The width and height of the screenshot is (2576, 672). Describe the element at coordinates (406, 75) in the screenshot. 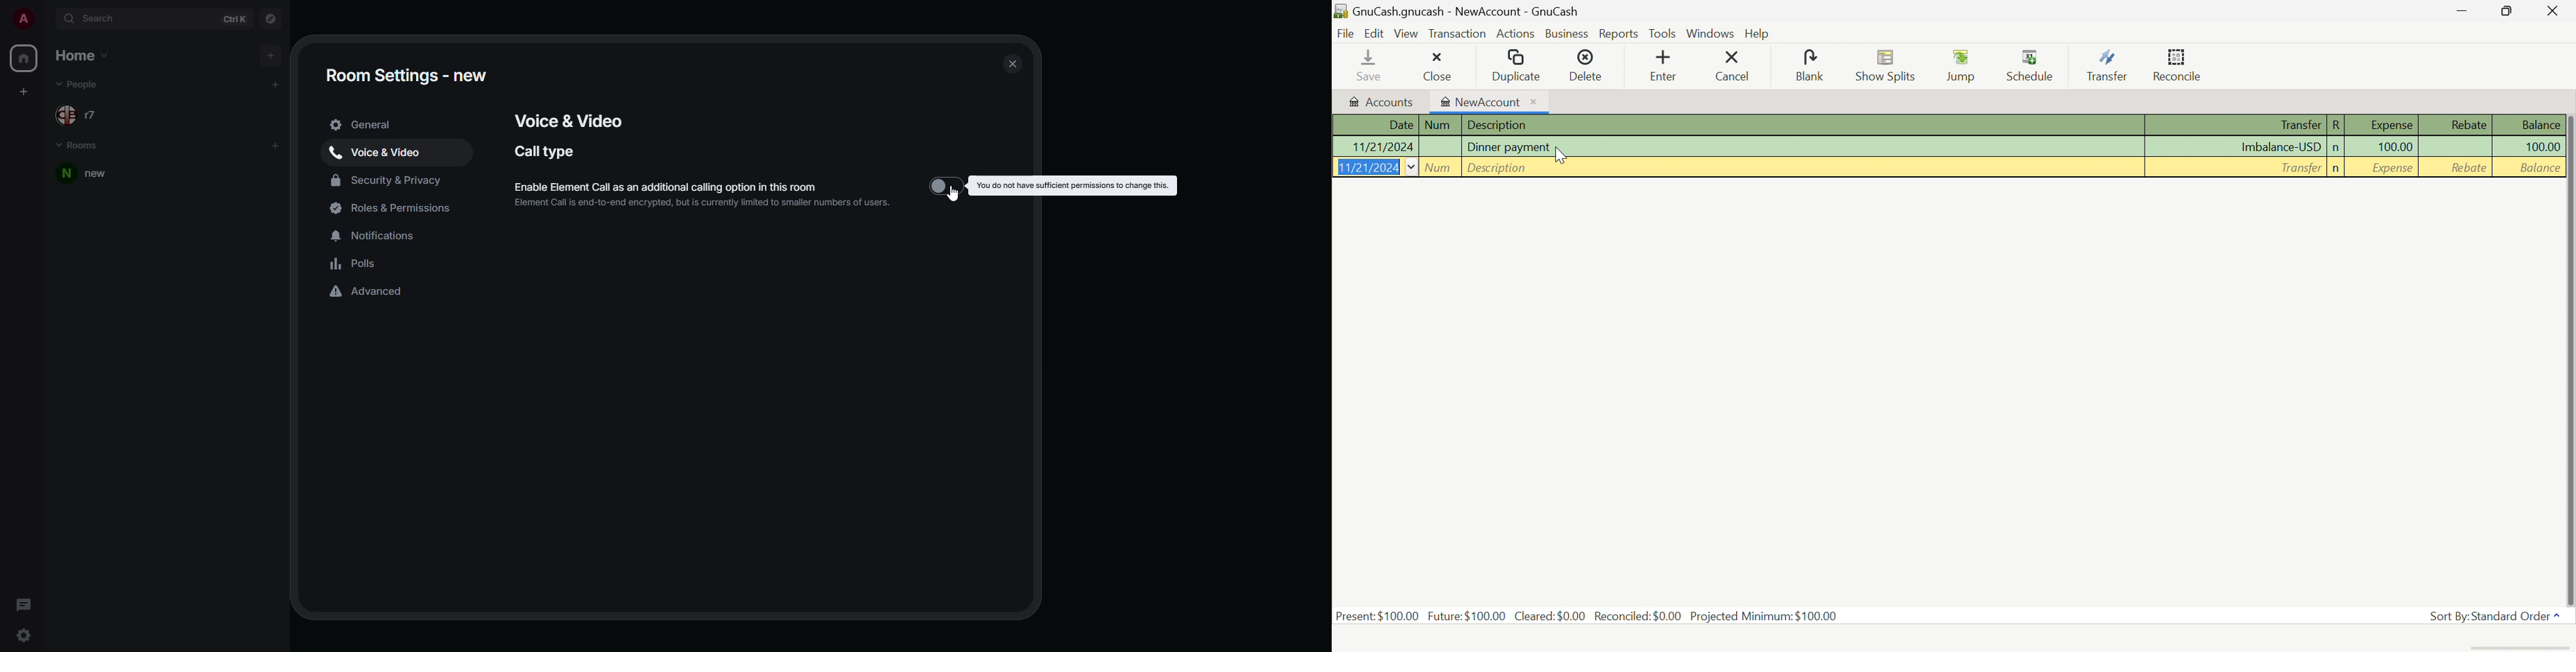

I see `room settings - new ` at that location.